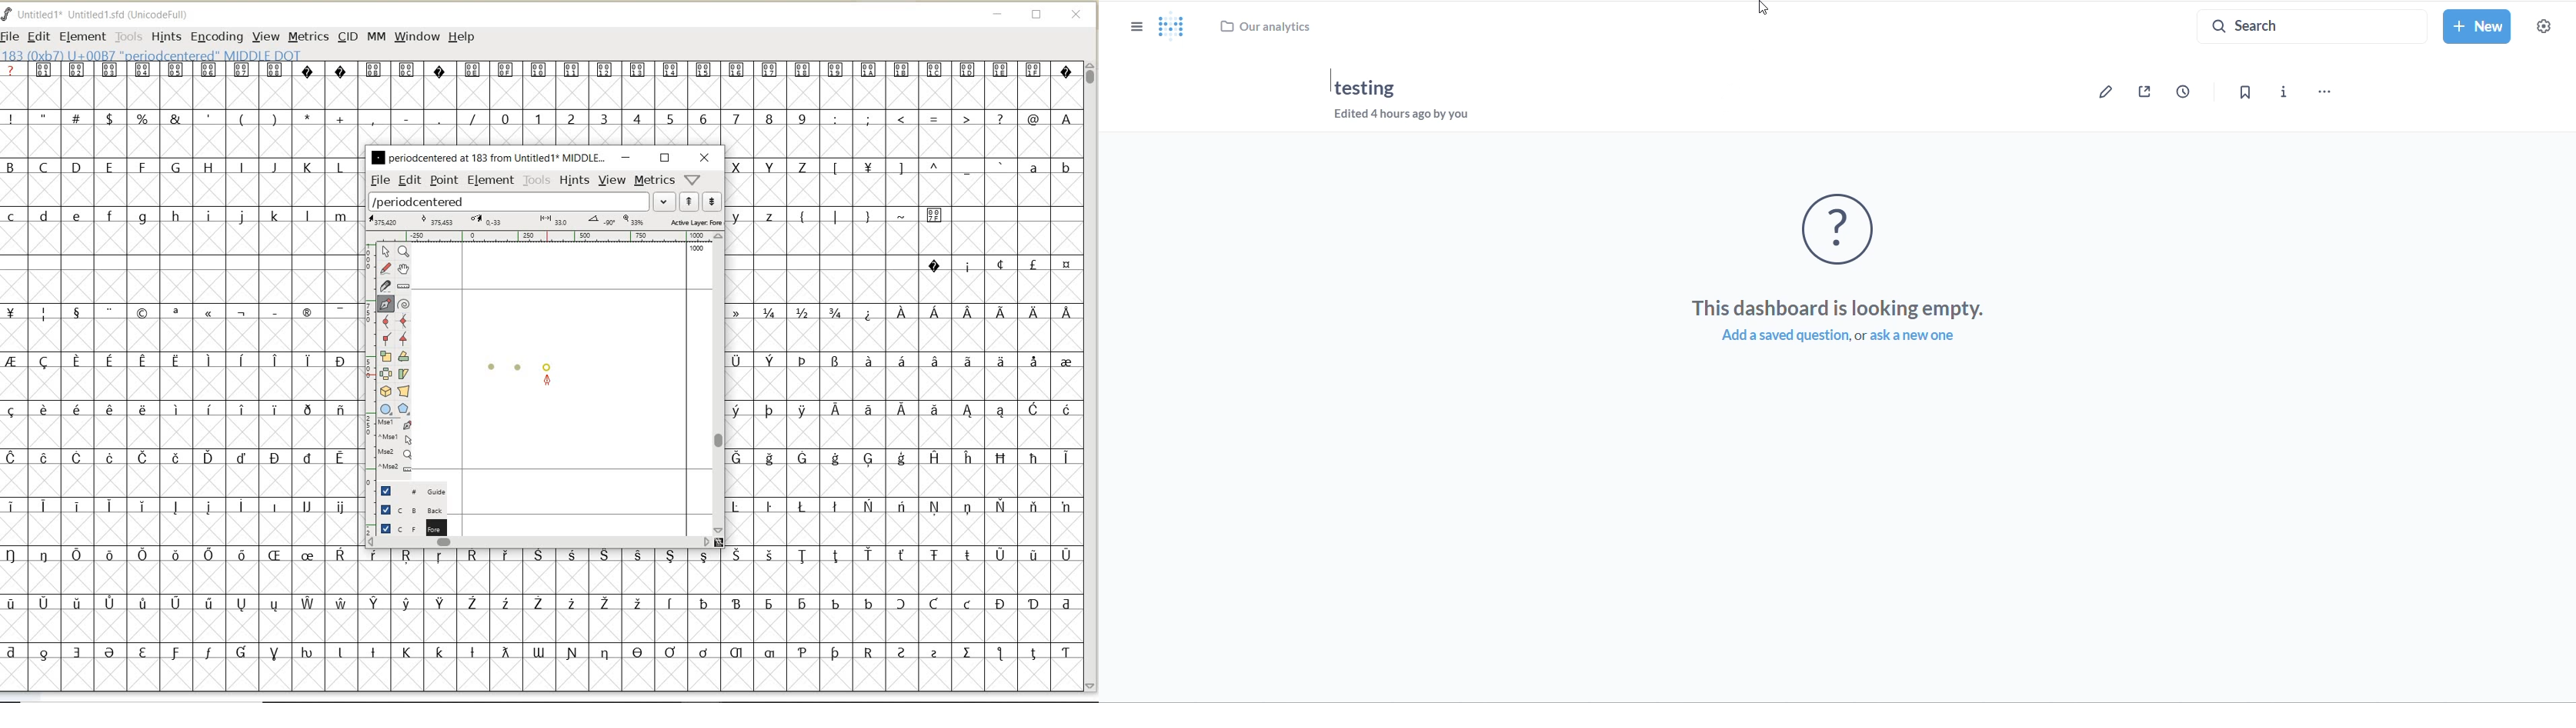 Image resolution: width=2576 pixels, height=728 pixels. What do you see at coordinates (1078, 15) in the screenshot?
I see `CLOSE` at bounding box center [1078, 15].